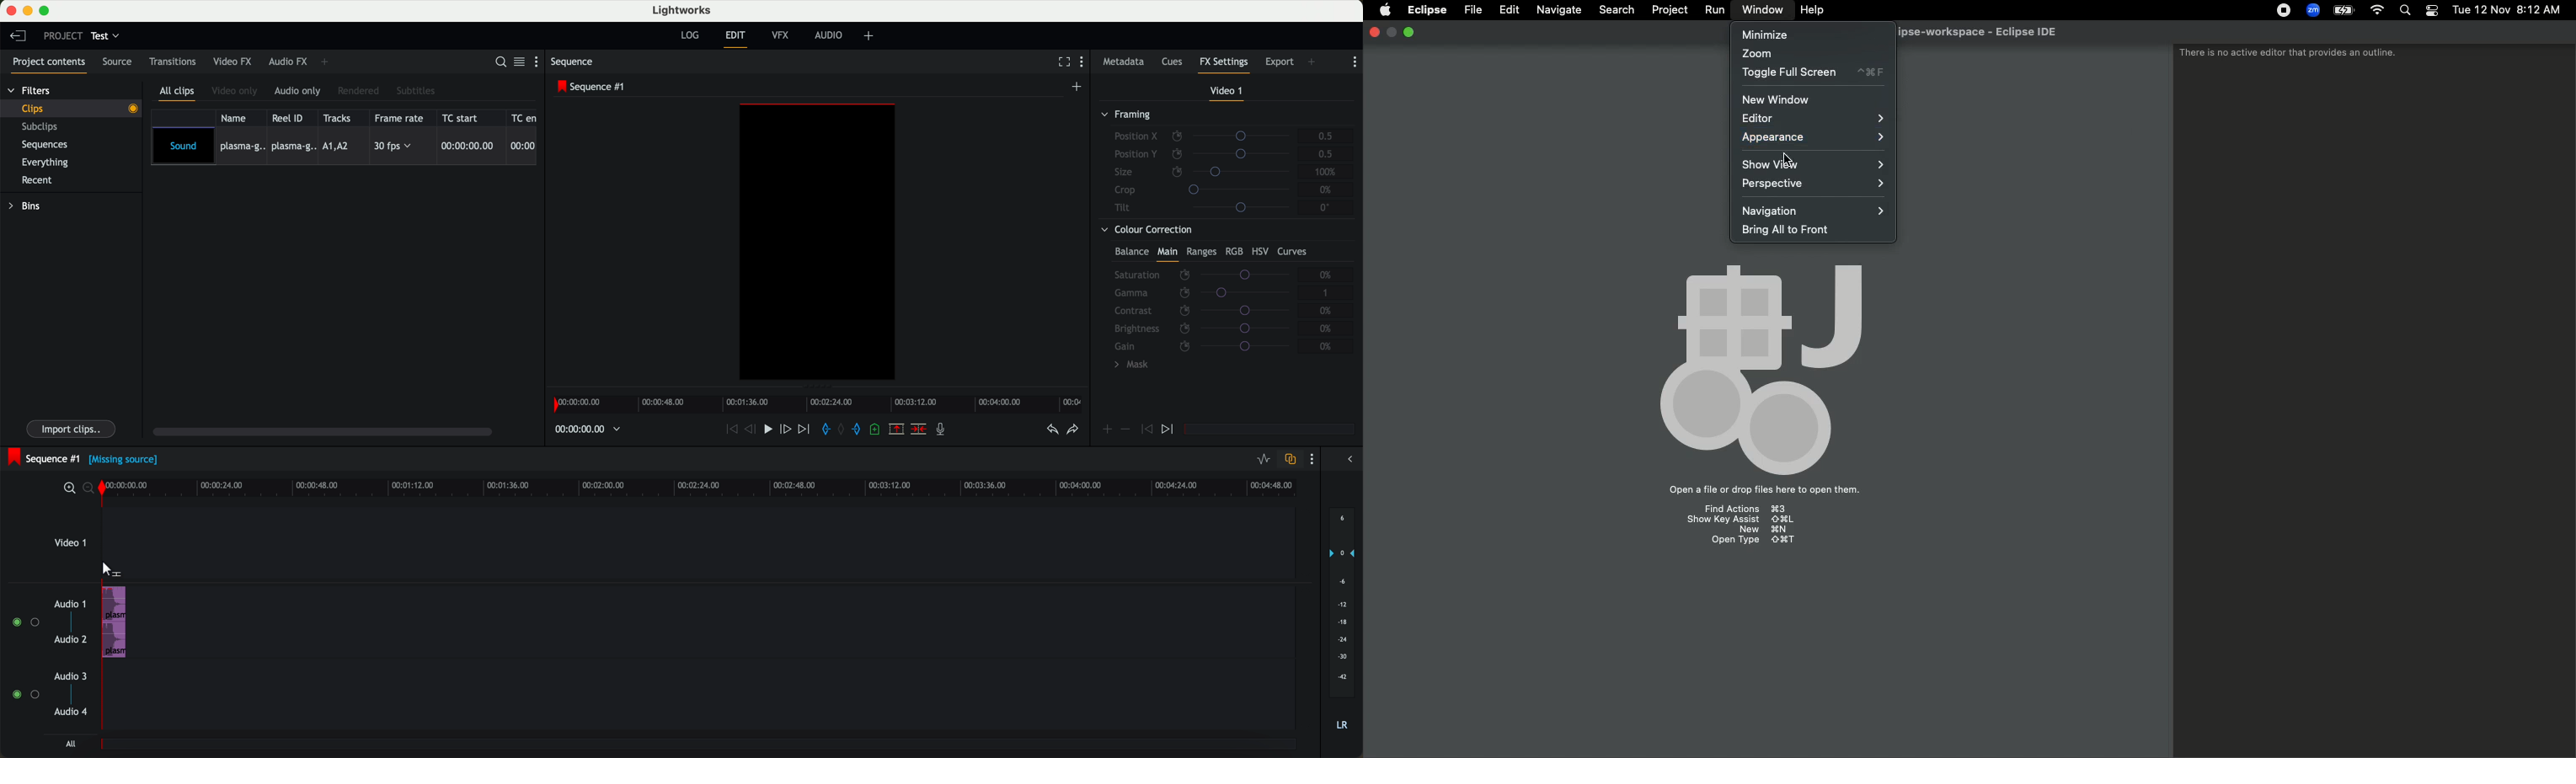  What do you see at coordinates (690, 35) in the screenshot?
I see `log` at bounding box center [690, 35].